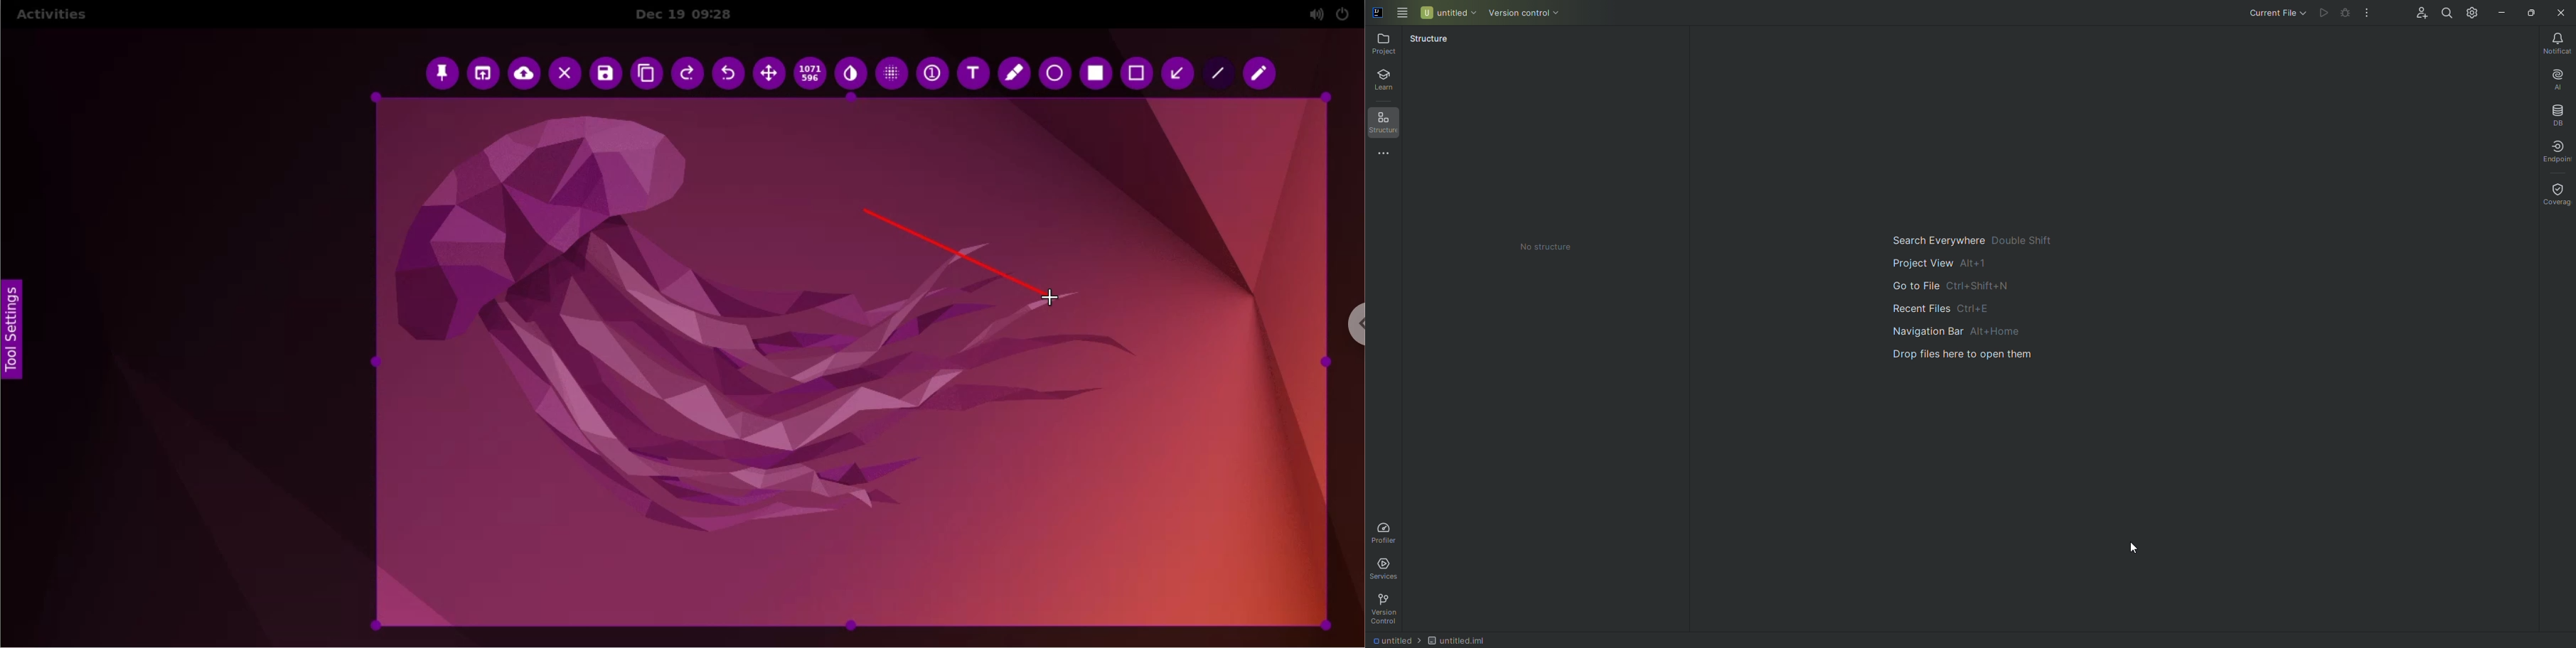 This screenshot has width=2576, height=672. Describe the element at coordinates (1429, 640) in the screenshot. I see `file path` at that location.